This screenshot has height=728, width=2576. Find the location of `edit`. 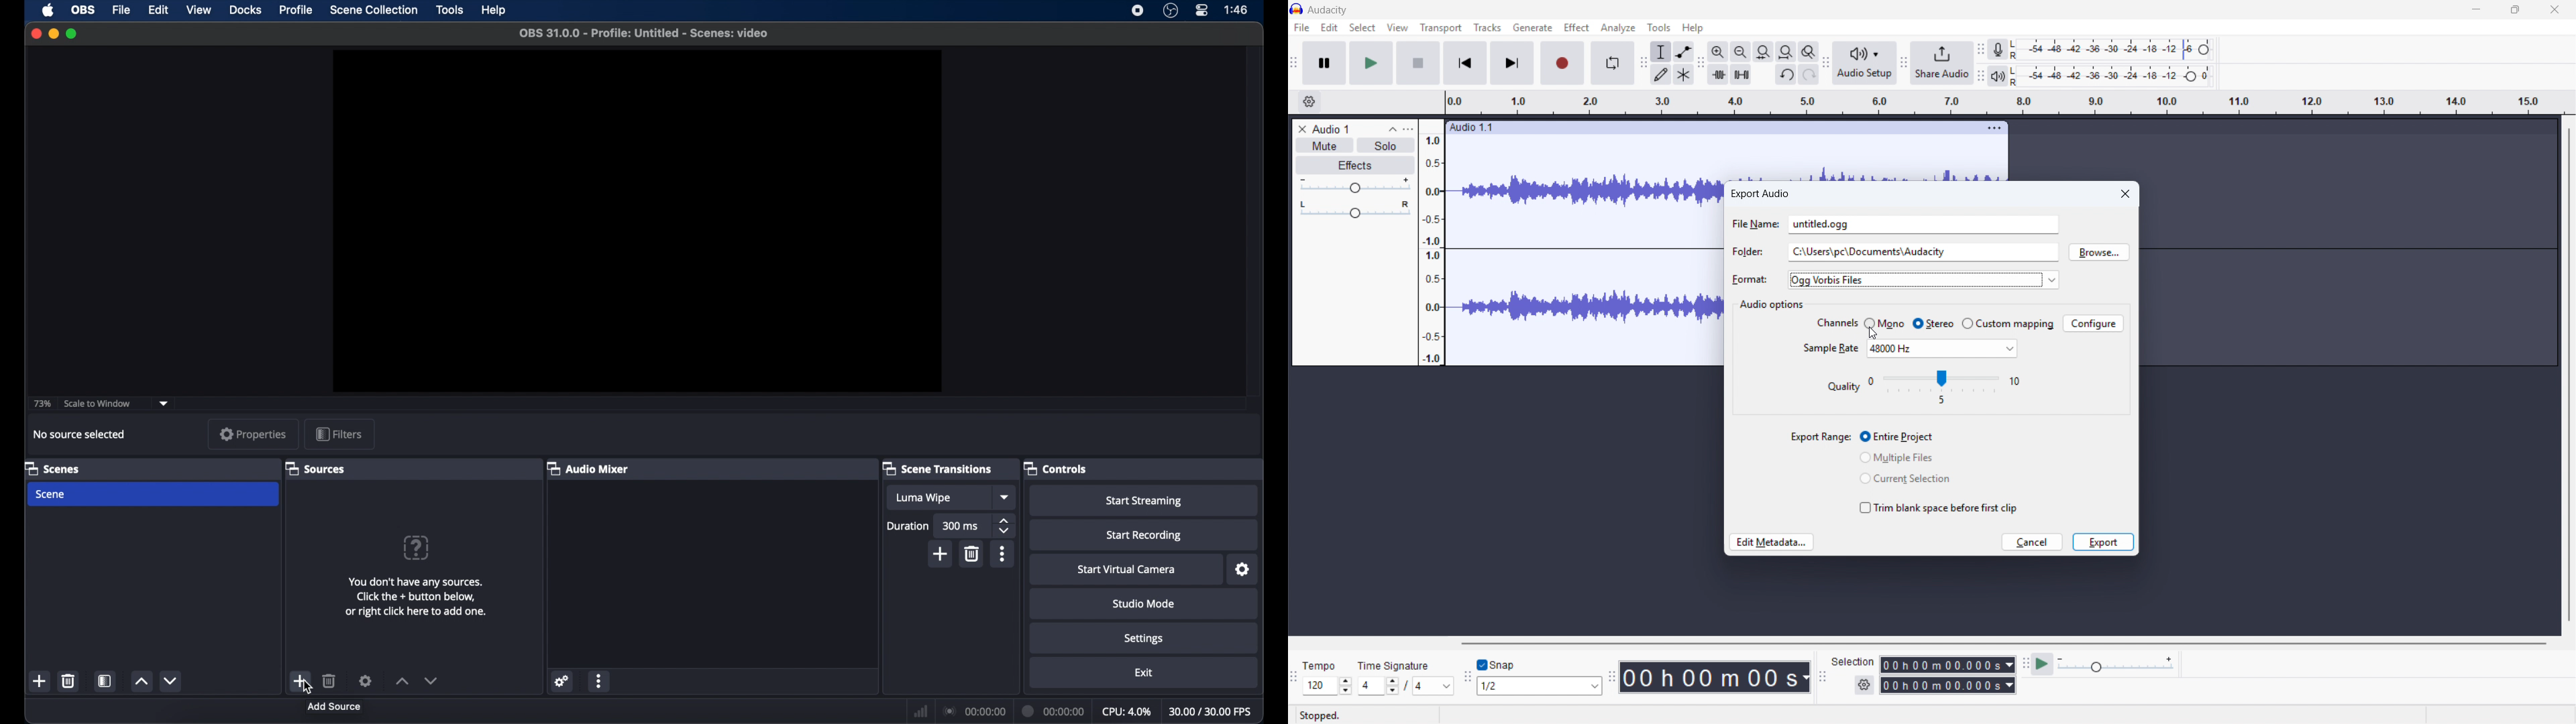

edit is located at coordinates (158, 11).